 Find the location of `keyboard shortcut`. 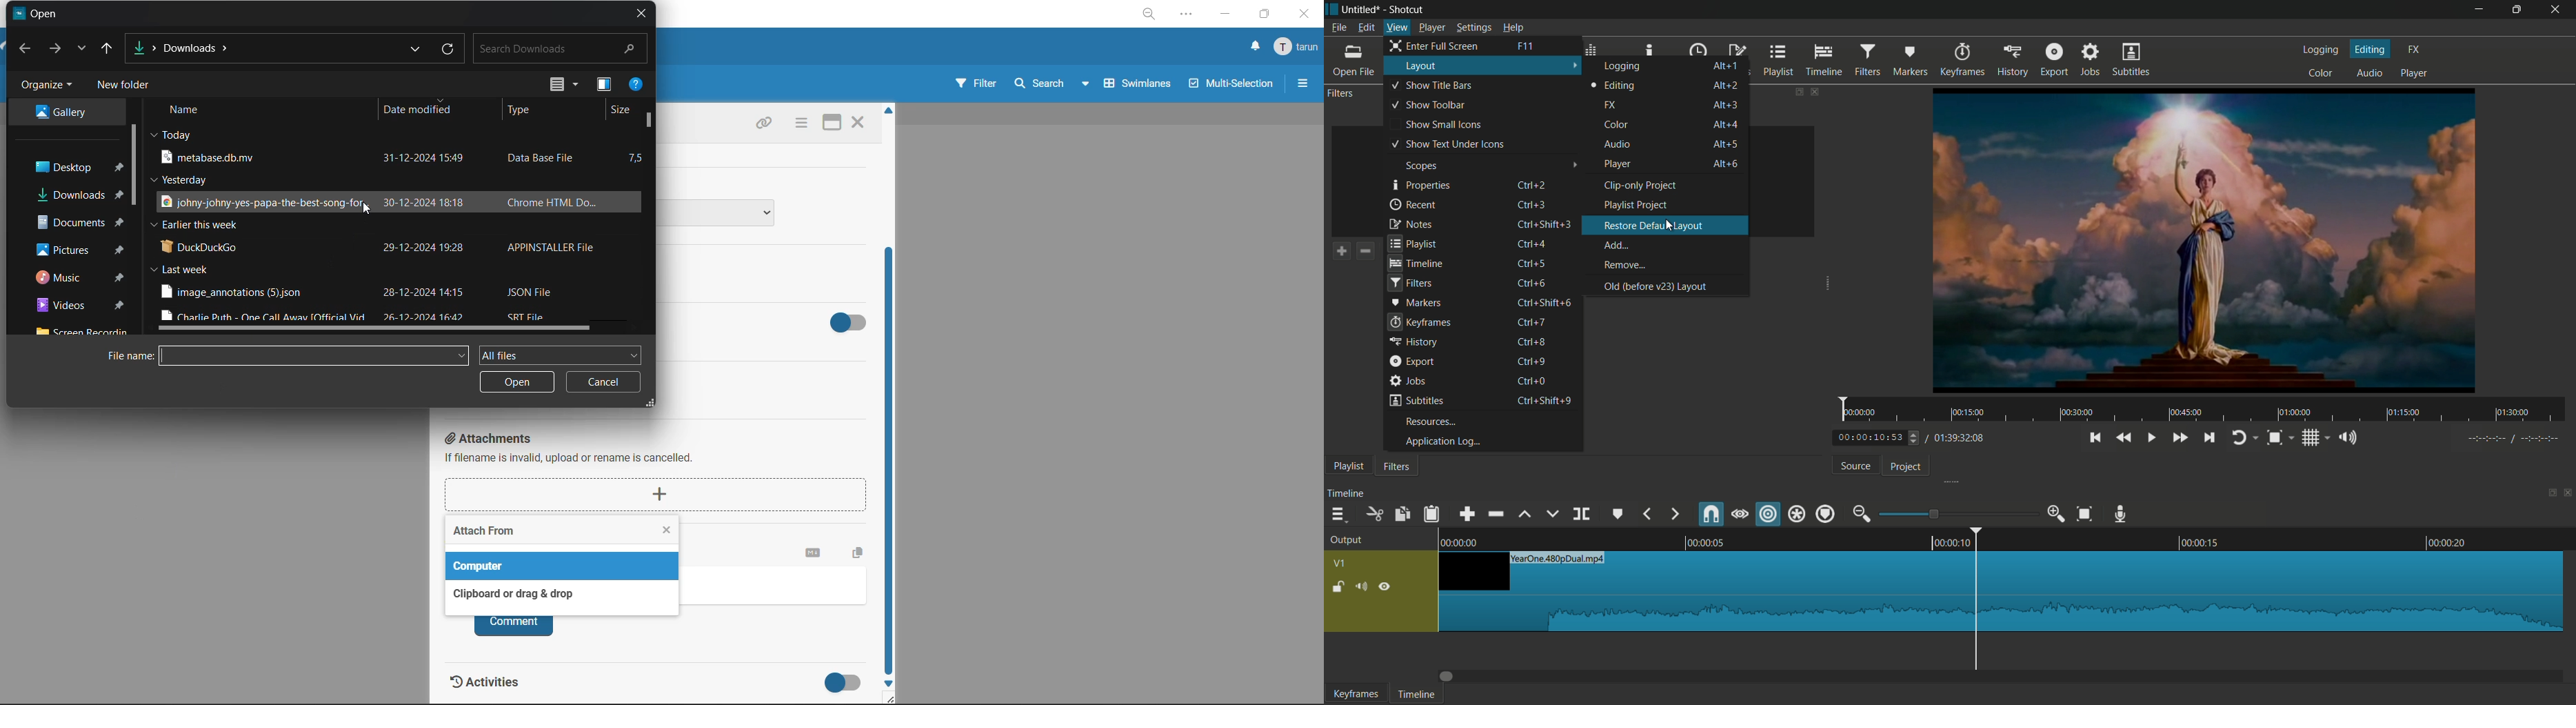

keyboard shortcut is located at coordinates (1726, 163).